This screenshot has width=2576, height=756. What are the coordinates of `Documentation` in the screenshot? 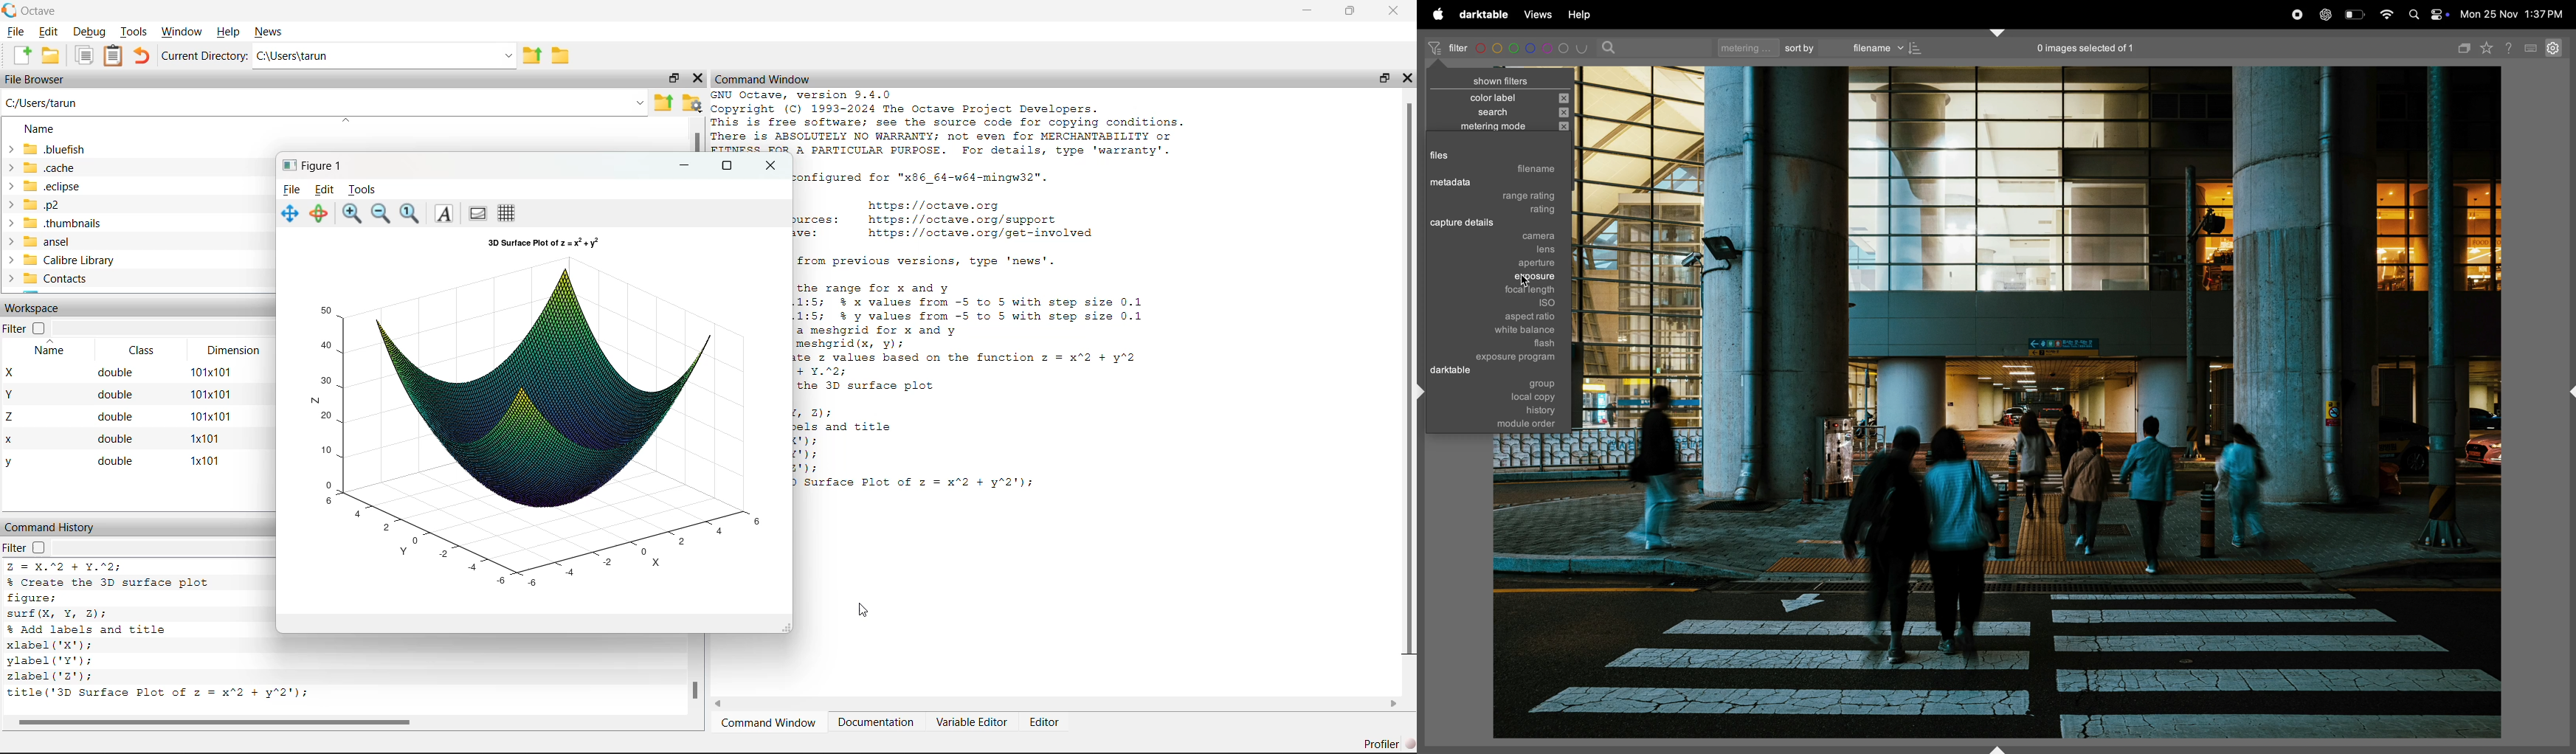 It's located at (875, 723).